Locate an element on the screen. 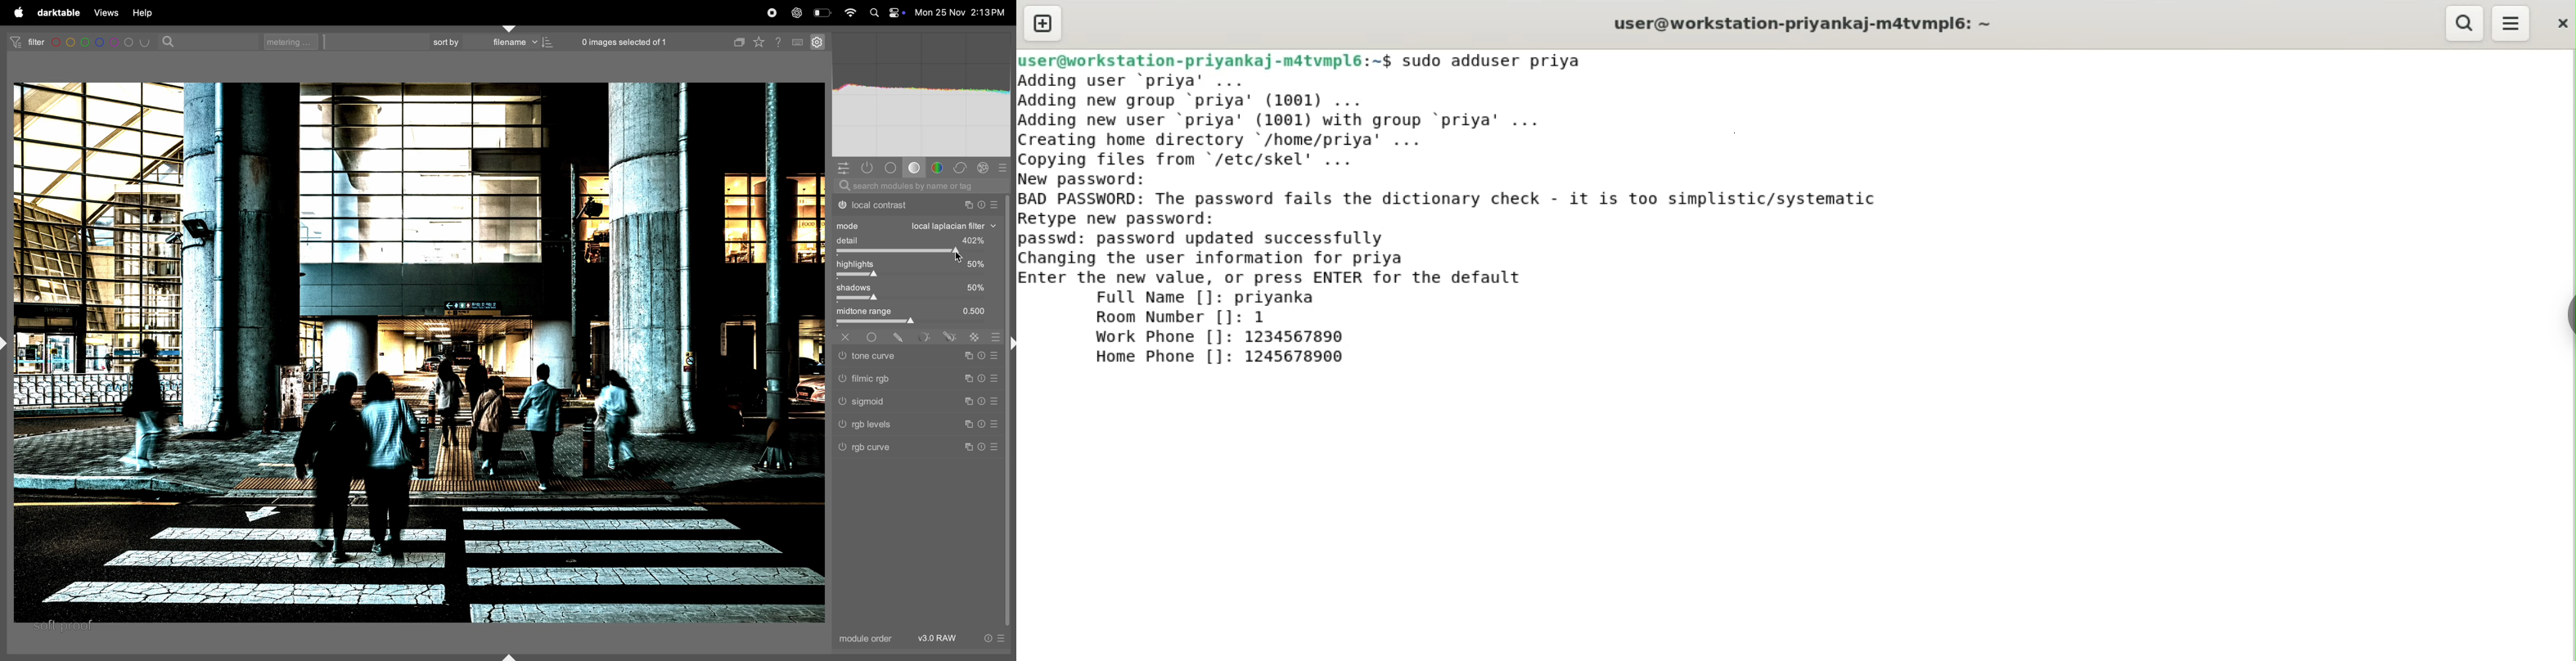 The width and height of the screenshot is (2576, 672). keyboard shortcuts is located at coordinates (798, 43).